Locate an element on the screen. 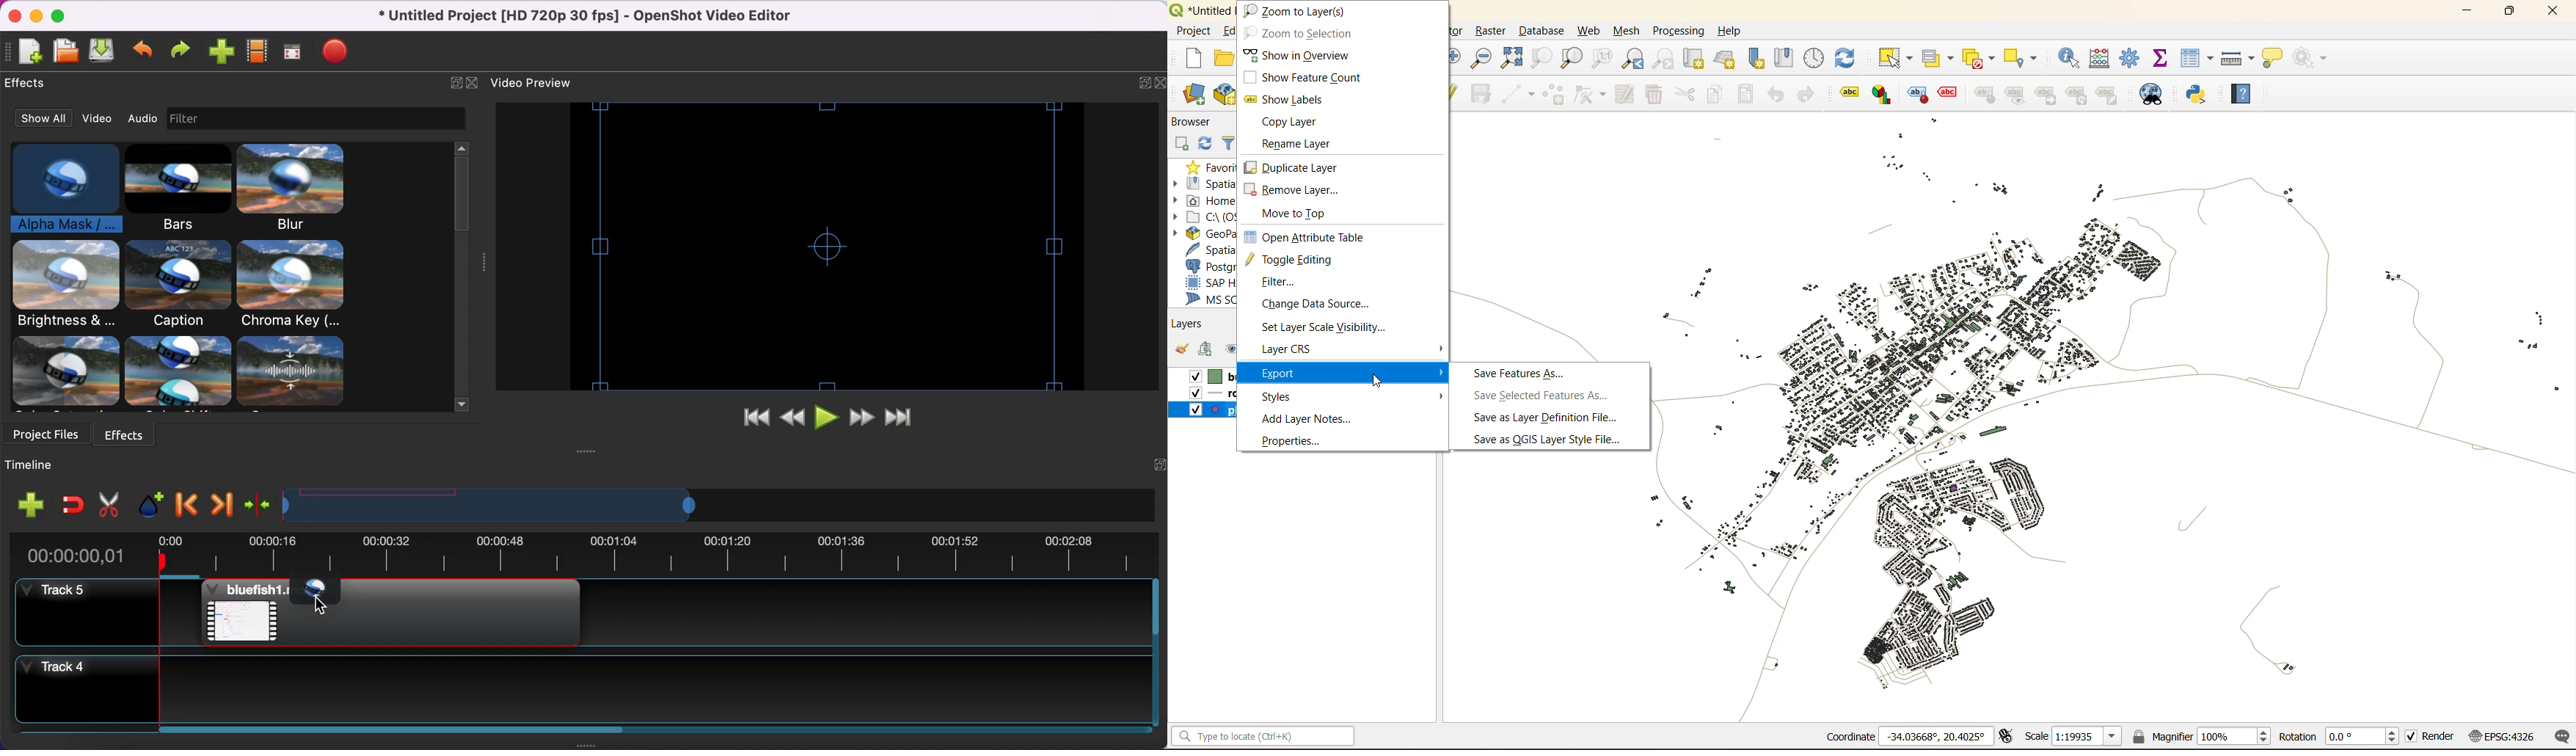 The image size is (2576, 756). maximize is located at coordinates (2509, 12).